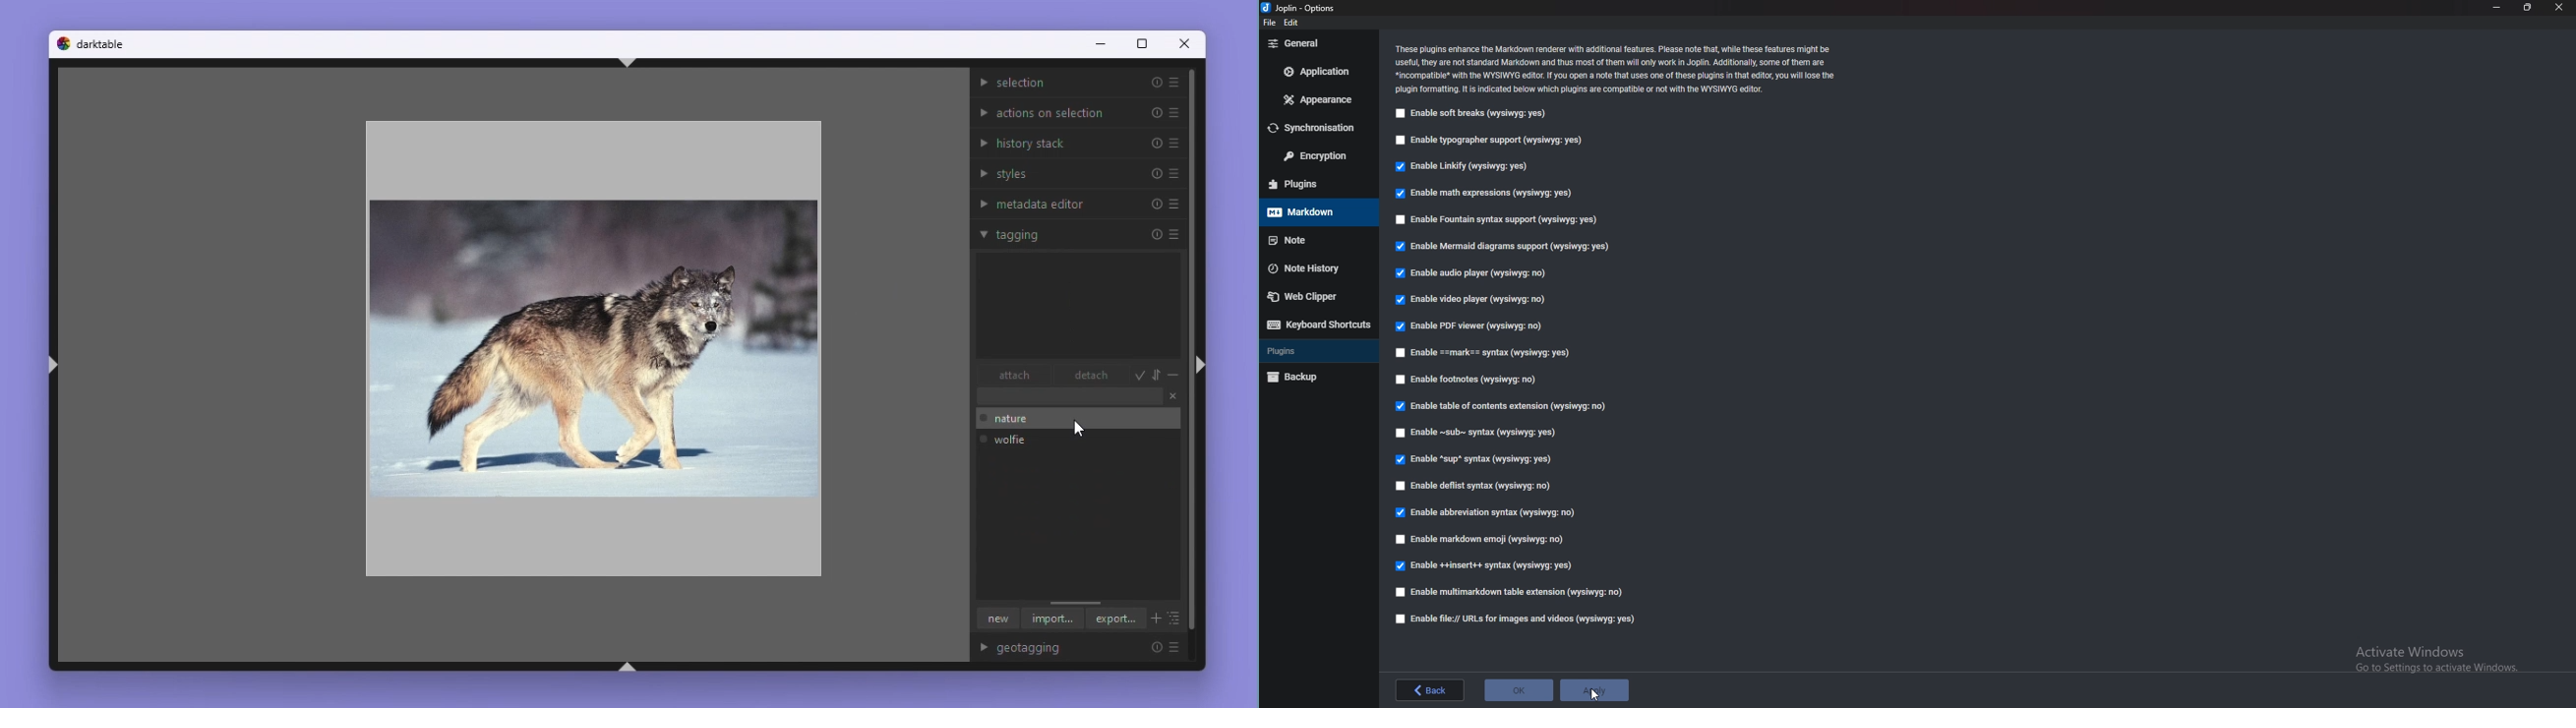 This screenshot has width=2576, height=728. I want to click on Enable typographer support, so click(1496, 140).